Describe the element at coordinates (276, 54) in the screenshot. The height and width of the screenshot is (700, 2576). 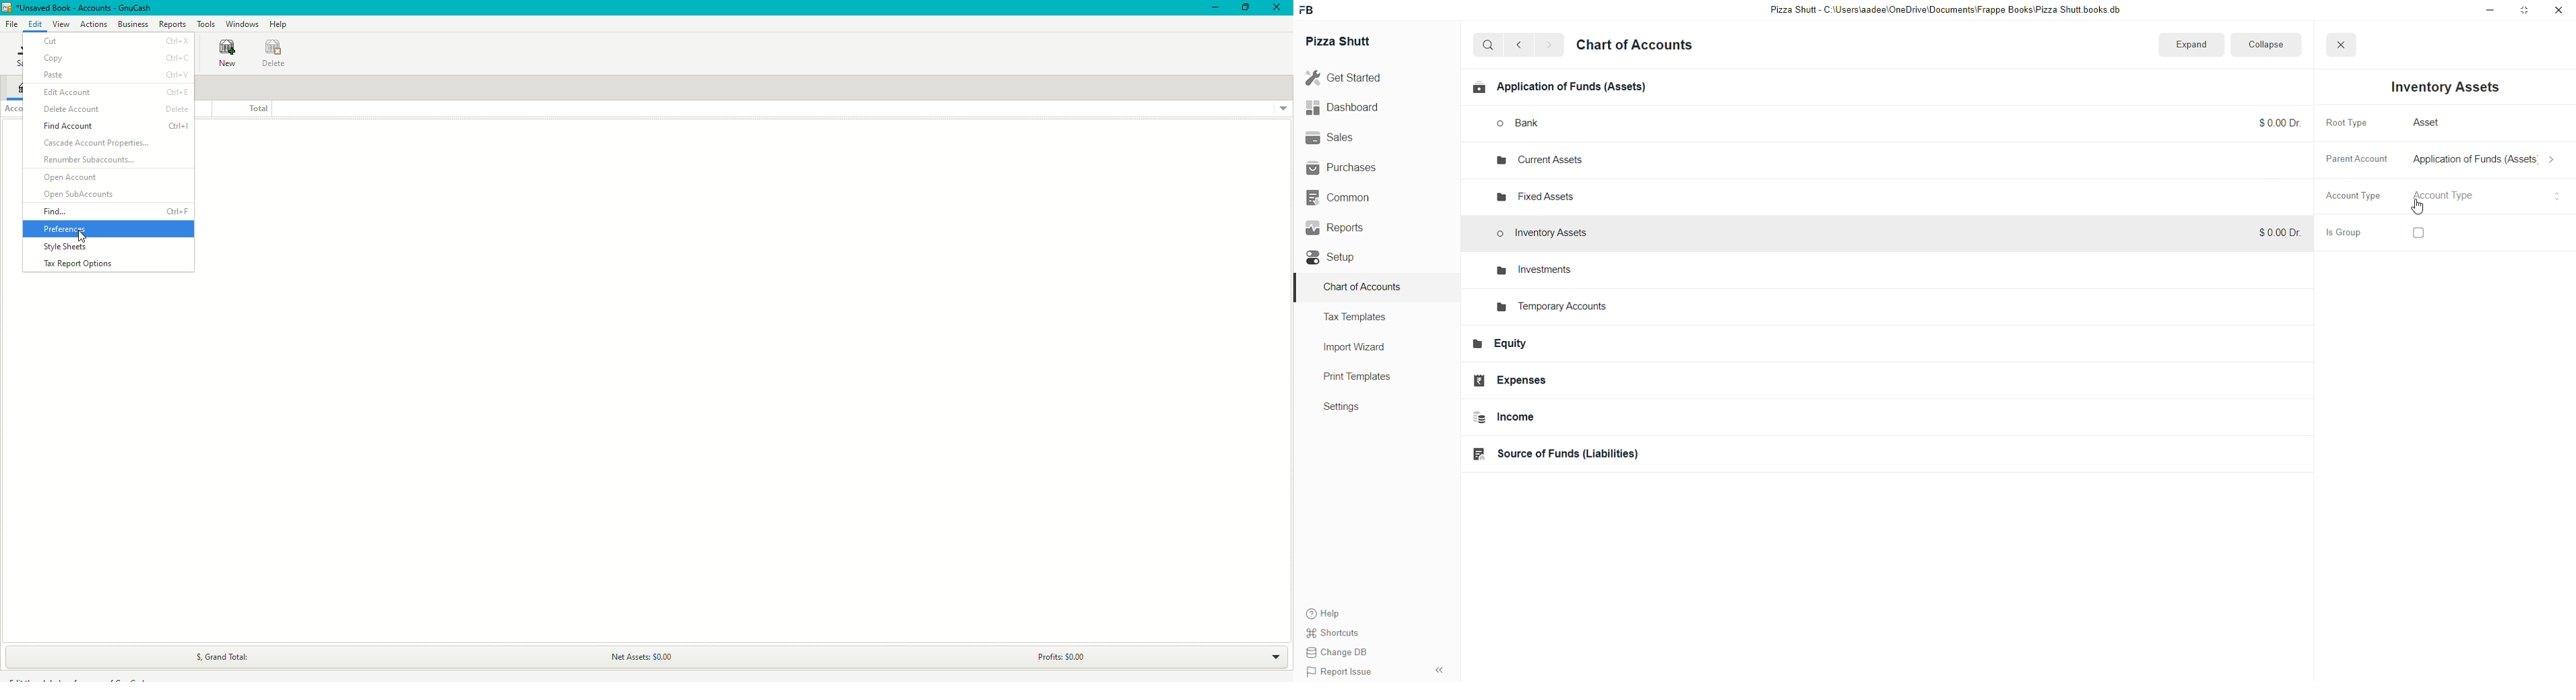
I see `Date` at that location.